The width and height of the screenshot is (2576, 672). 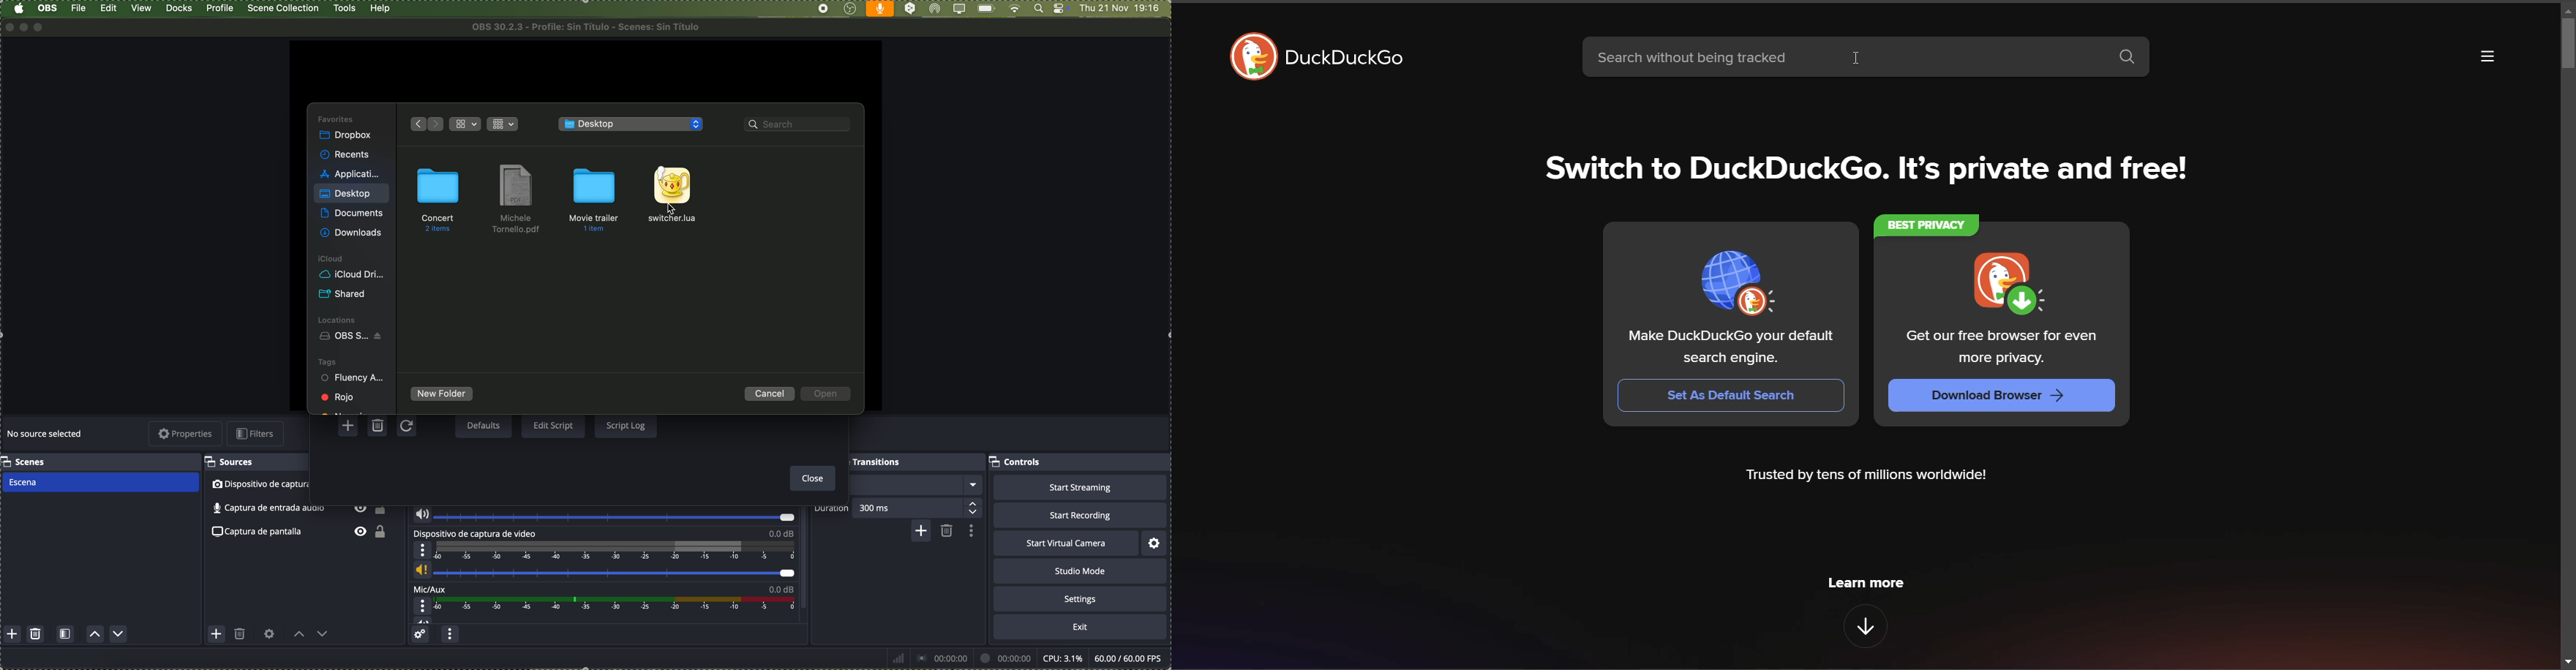 What do you see at coordinates (350, 173) in the screenshot?
I see `applications` at bounding box center [350, 173].